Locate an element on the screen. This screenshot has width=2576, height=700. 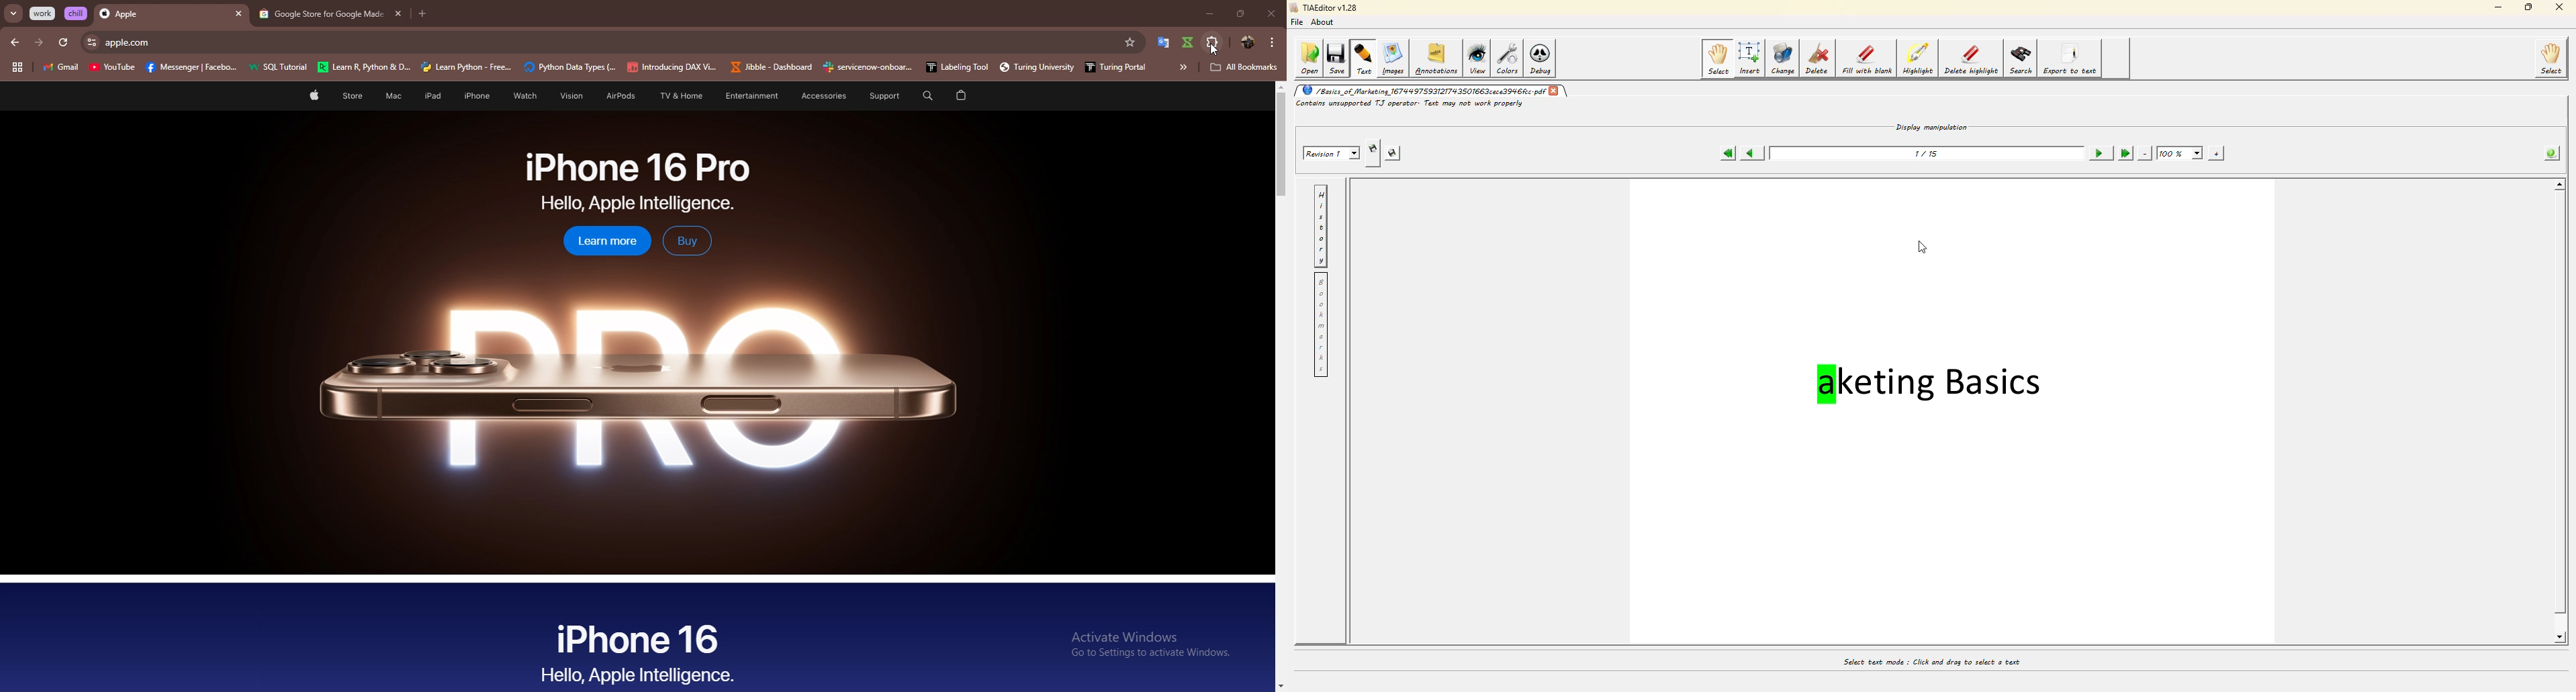
Entertainment is located at coordinates (751, 95).